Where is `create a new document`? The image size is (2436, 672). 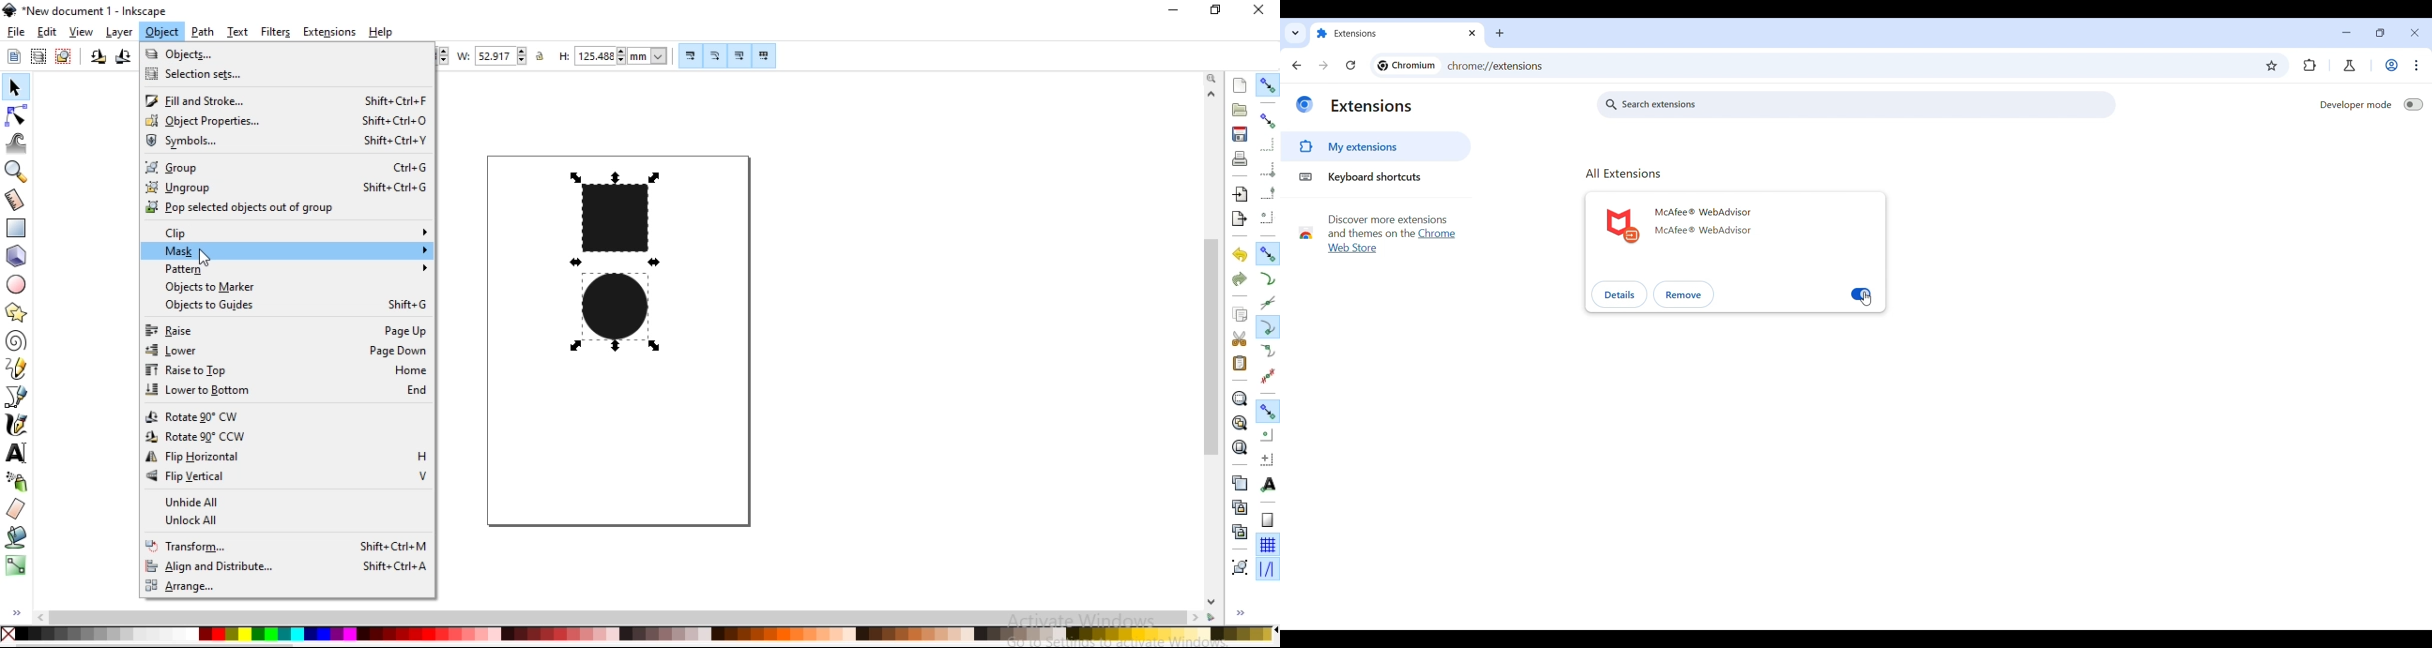 create a new document is located at coordinates (1241, 85).